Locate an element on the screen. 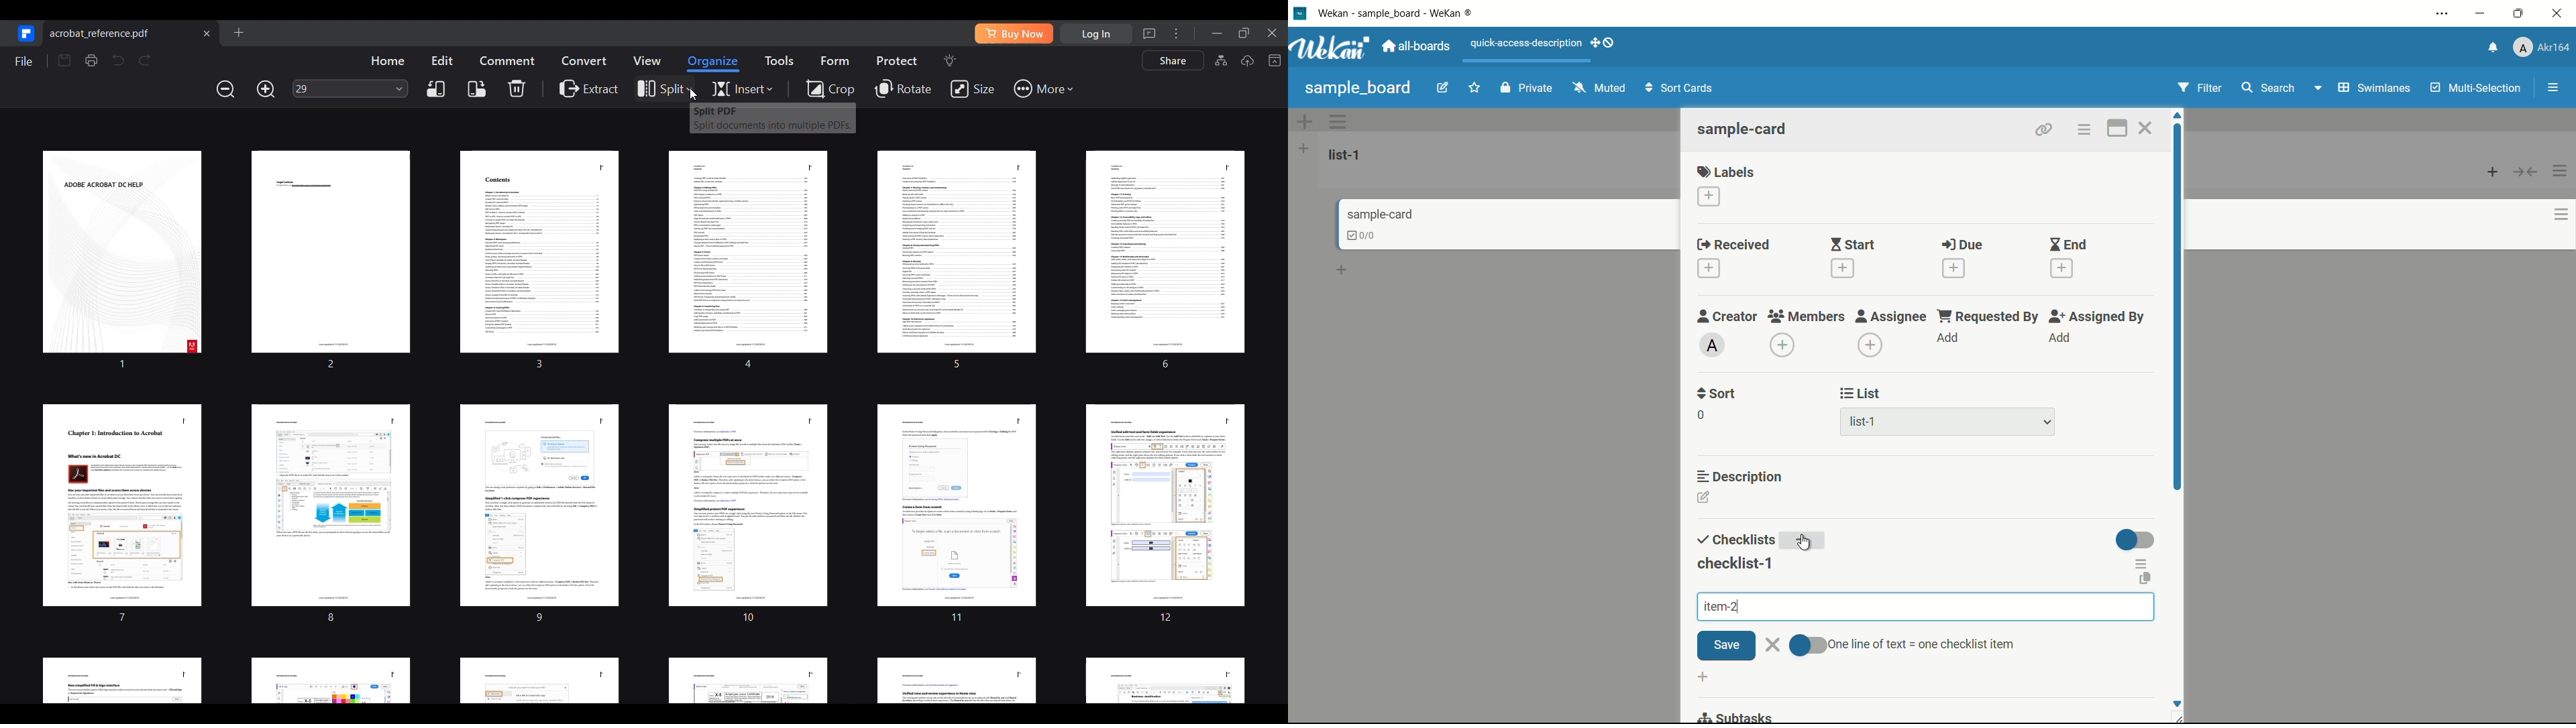 The image size is (2576, 728). list actions is located at coordinates (2561, 171).